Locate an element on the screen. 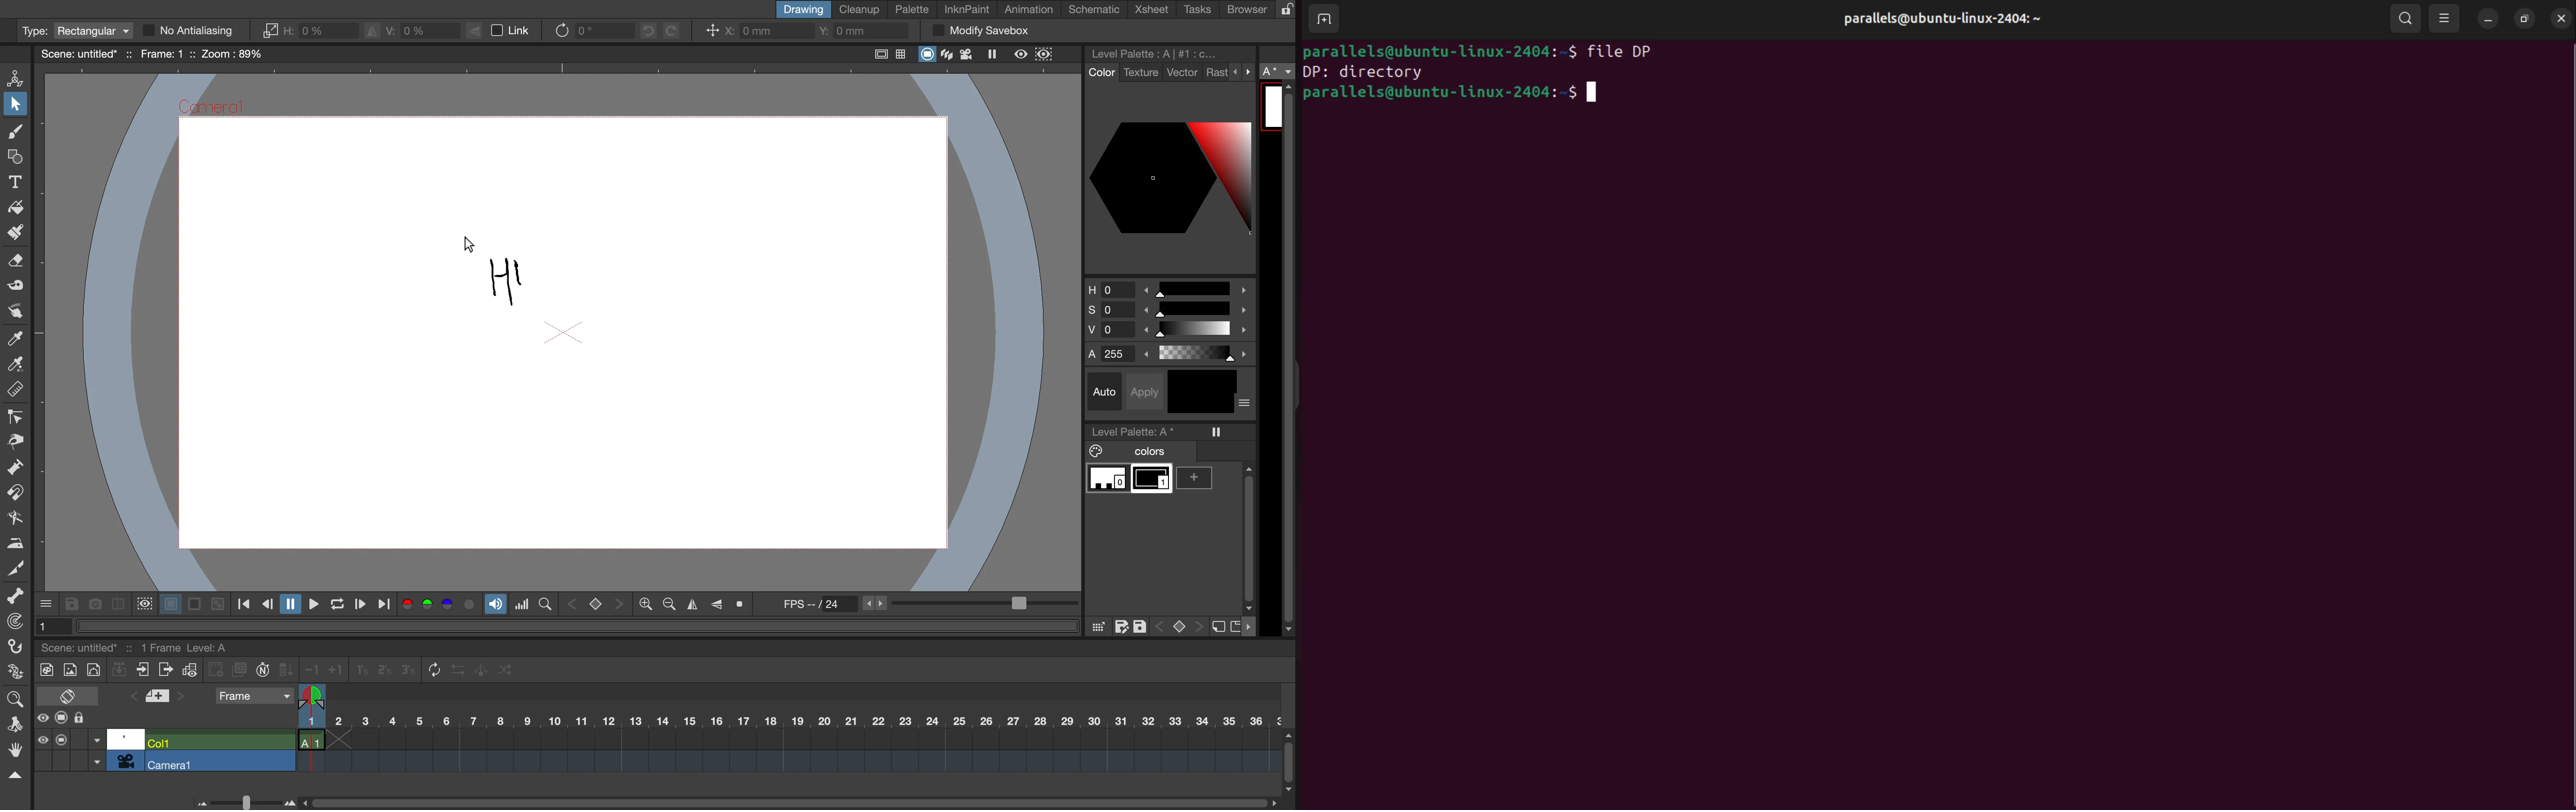 This screenshot has width=2576, height=812. vertical scroll bar sidebar is located at coordinates (1248, 534).